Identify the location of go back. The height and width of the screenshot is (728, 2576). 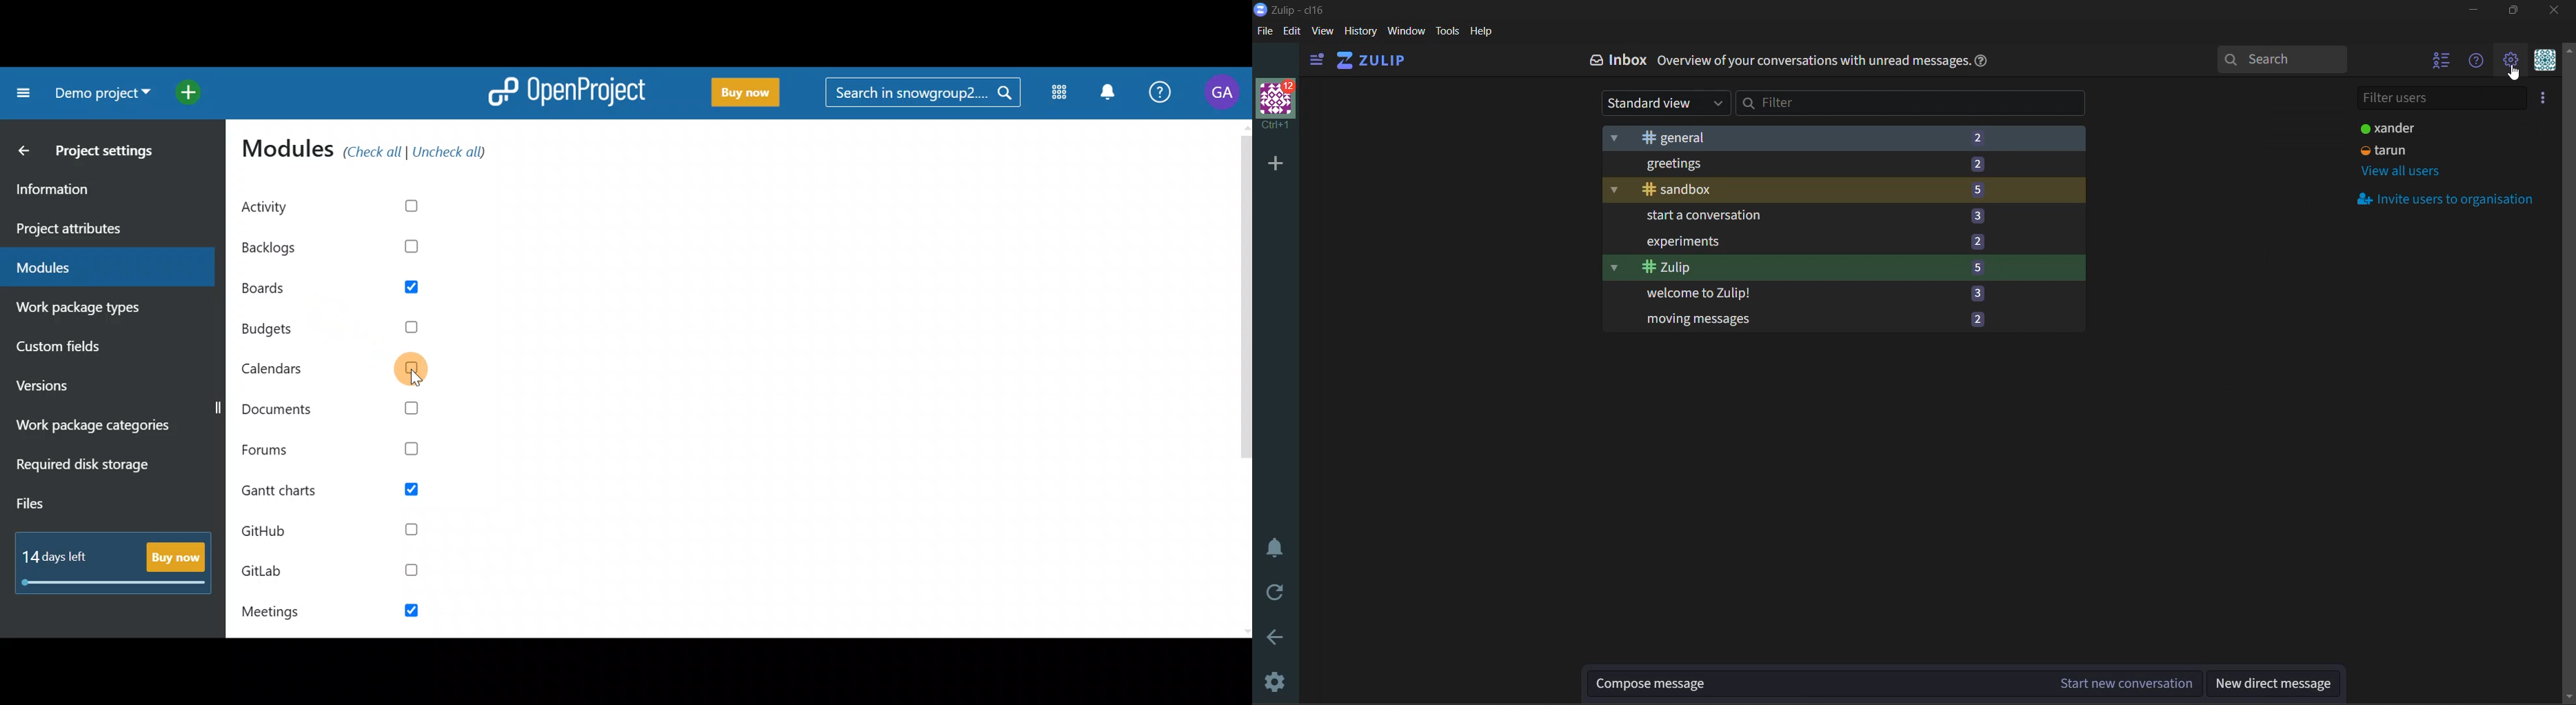
(1279, 638).